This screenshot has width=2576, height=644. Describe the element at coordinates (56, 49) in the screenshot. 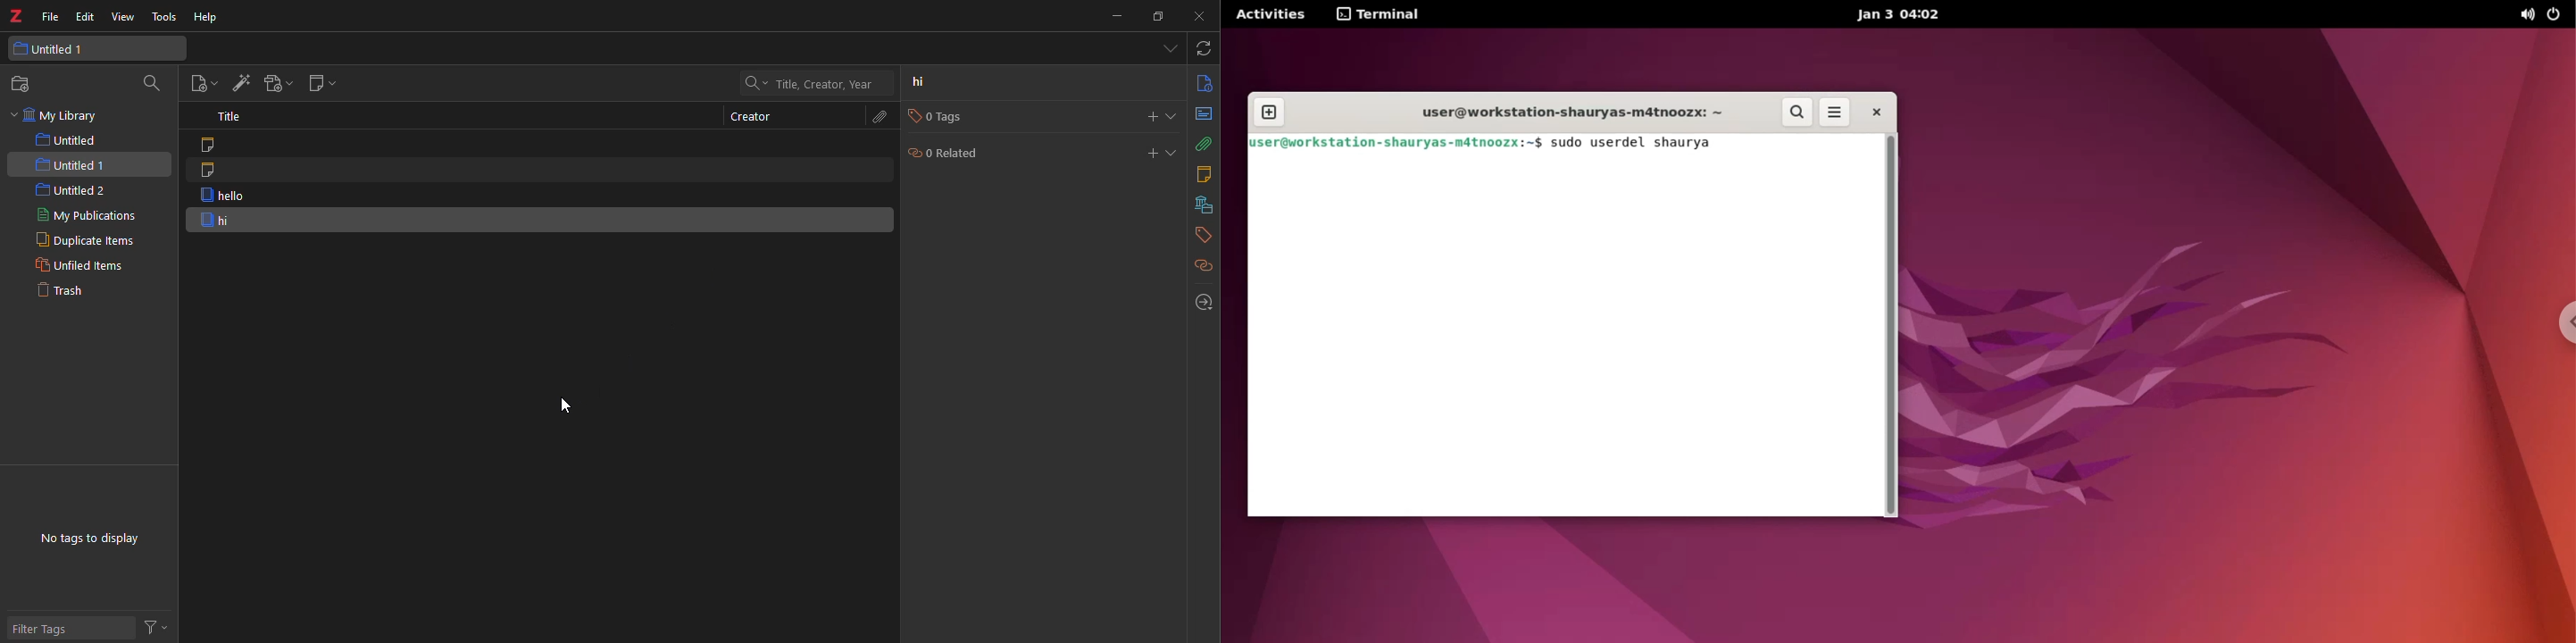

I see `untitled 1` at that location.